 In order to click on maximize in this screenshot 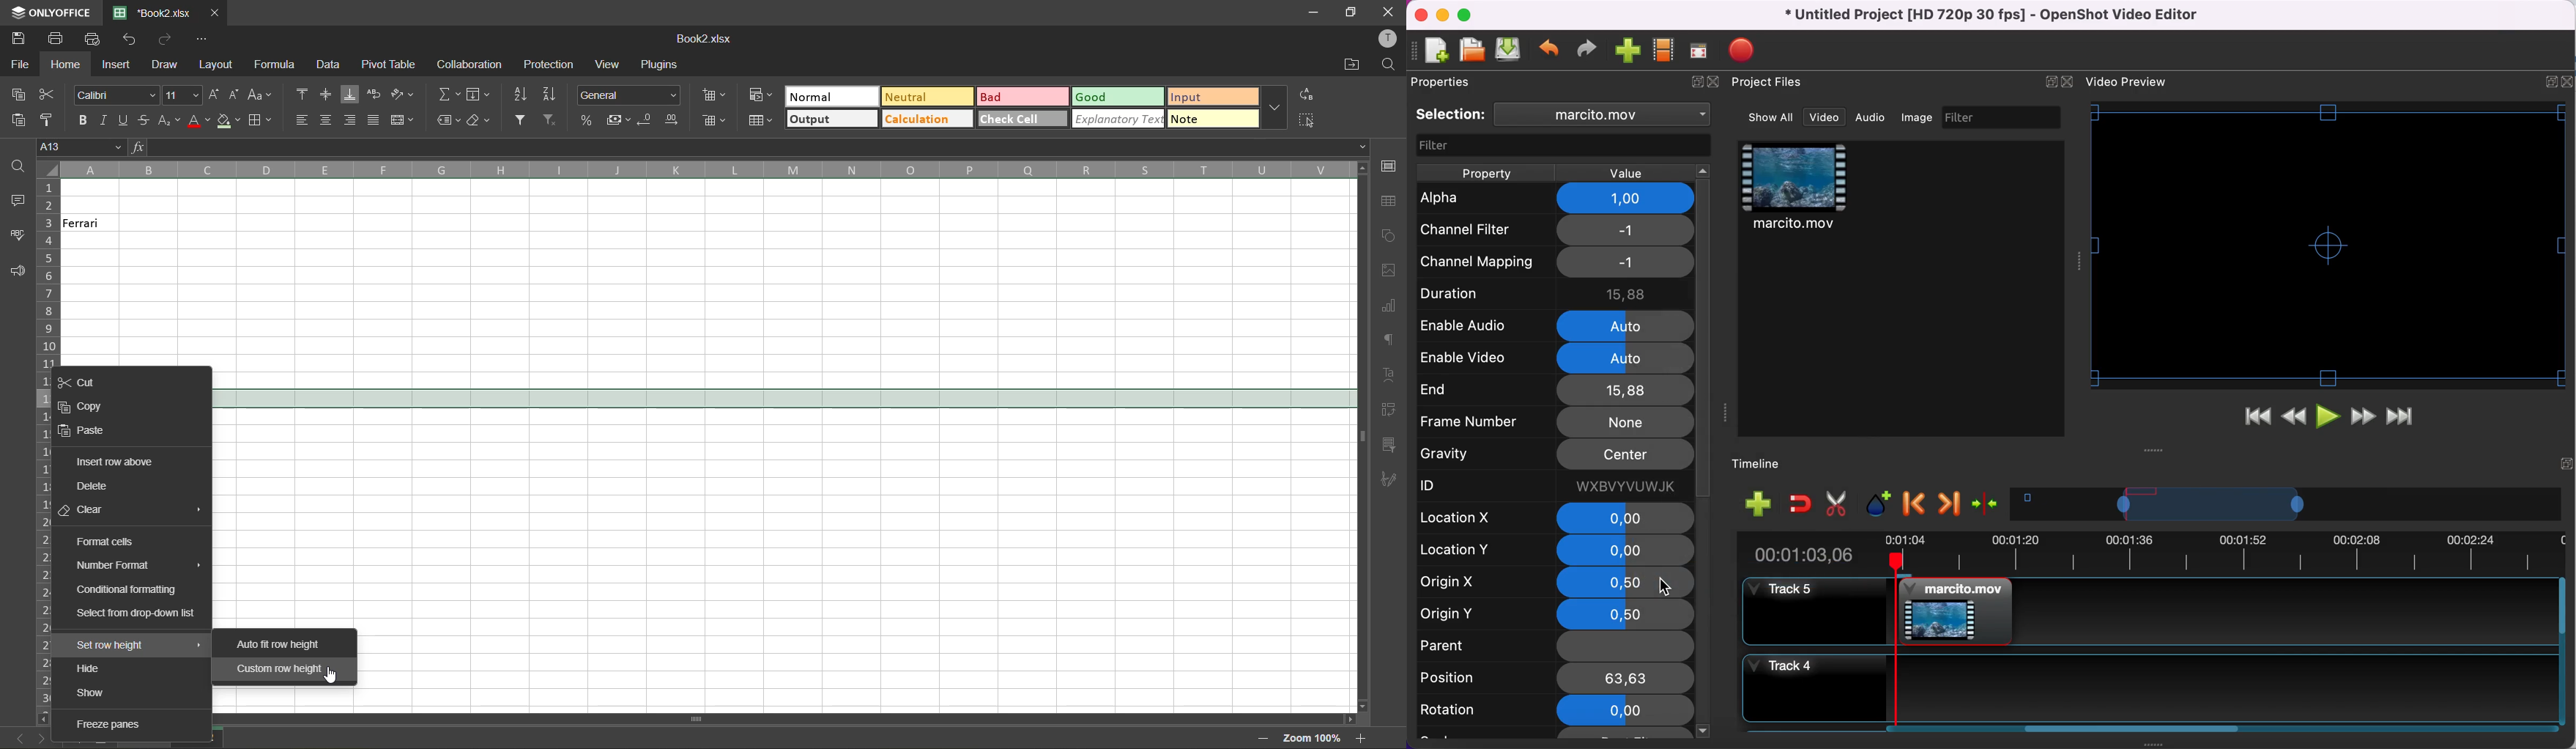, I will do `click(1353, 12)`.